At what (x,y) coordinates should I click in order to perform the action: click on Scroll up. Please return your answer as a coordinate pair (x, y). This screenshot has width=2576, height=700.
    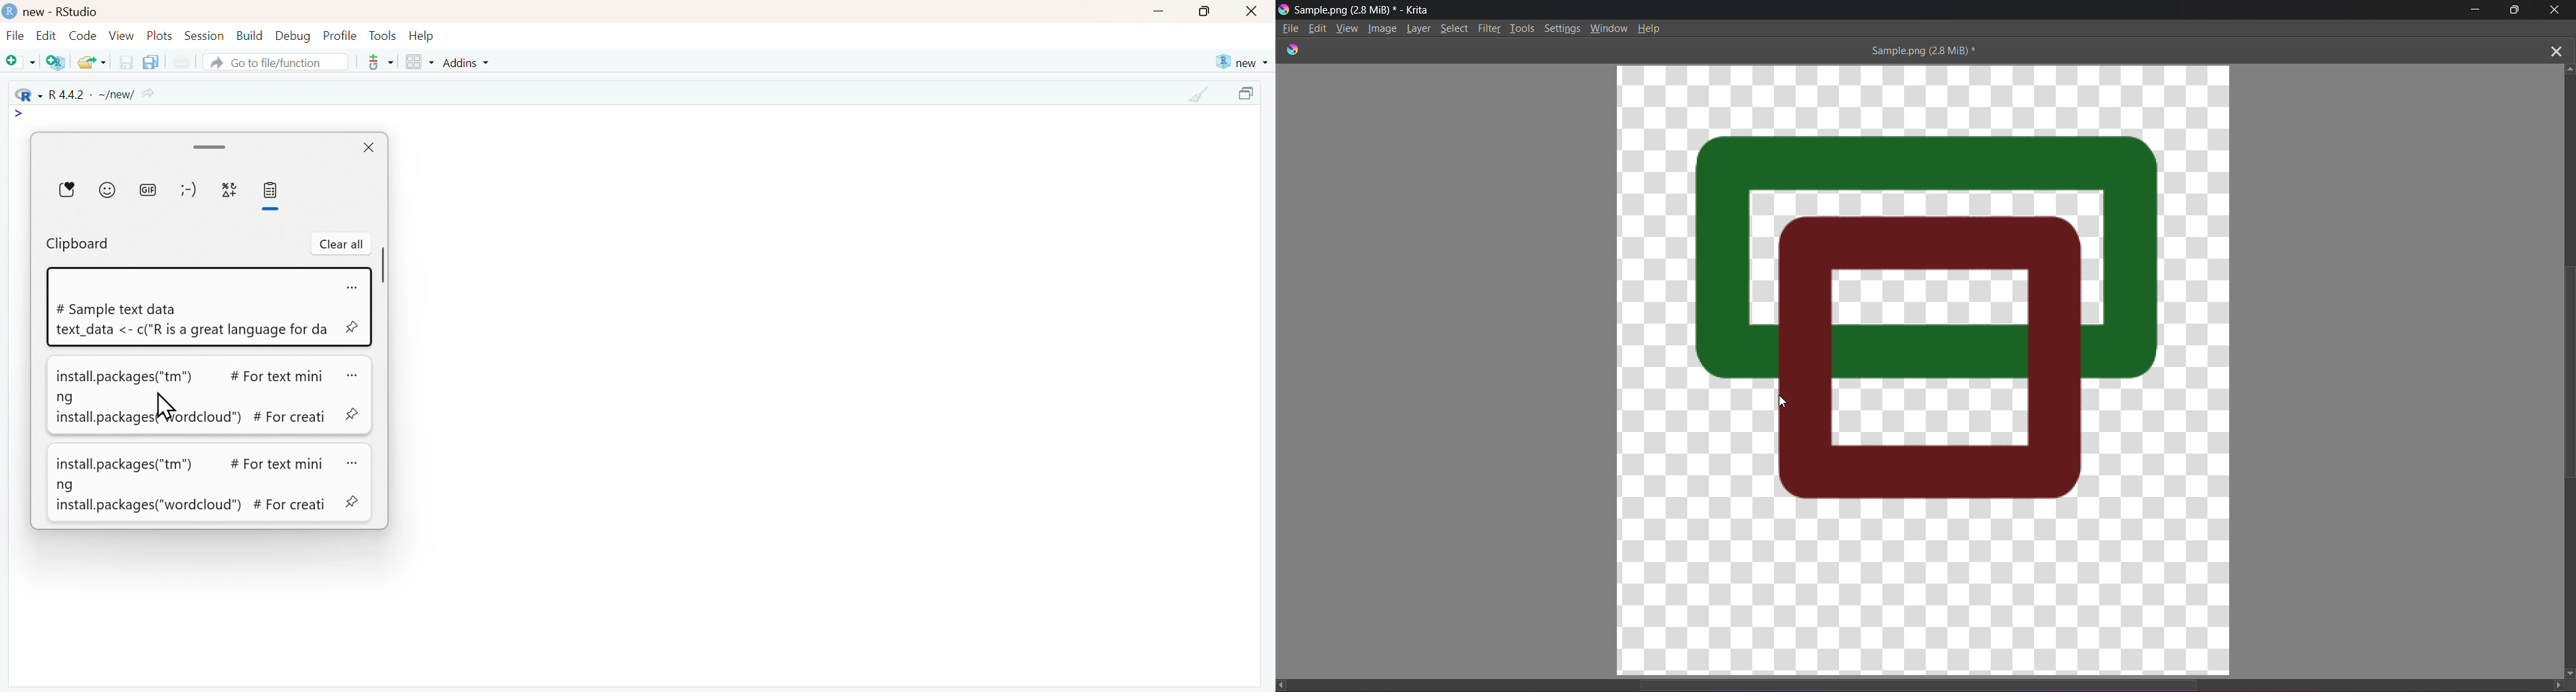
    Looking at the image, I should click on (2571, 67).